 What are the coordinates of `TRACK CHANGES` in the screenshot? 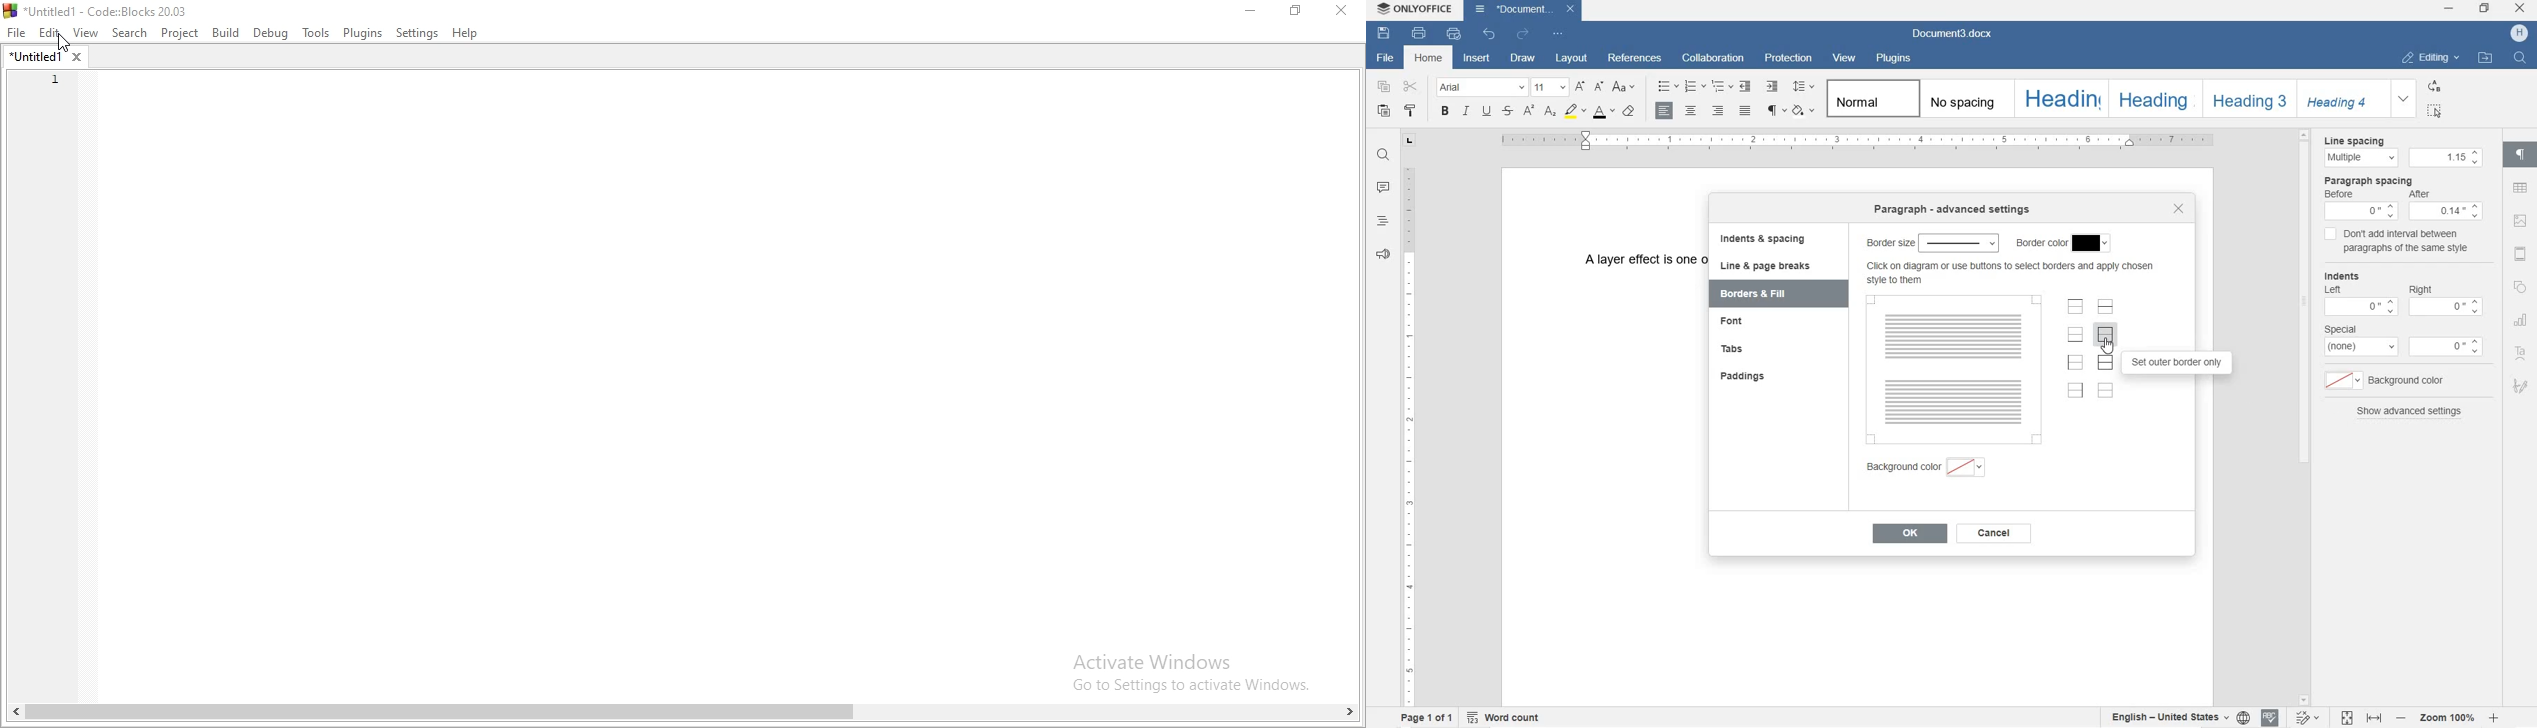 It's located at (2311, 715).